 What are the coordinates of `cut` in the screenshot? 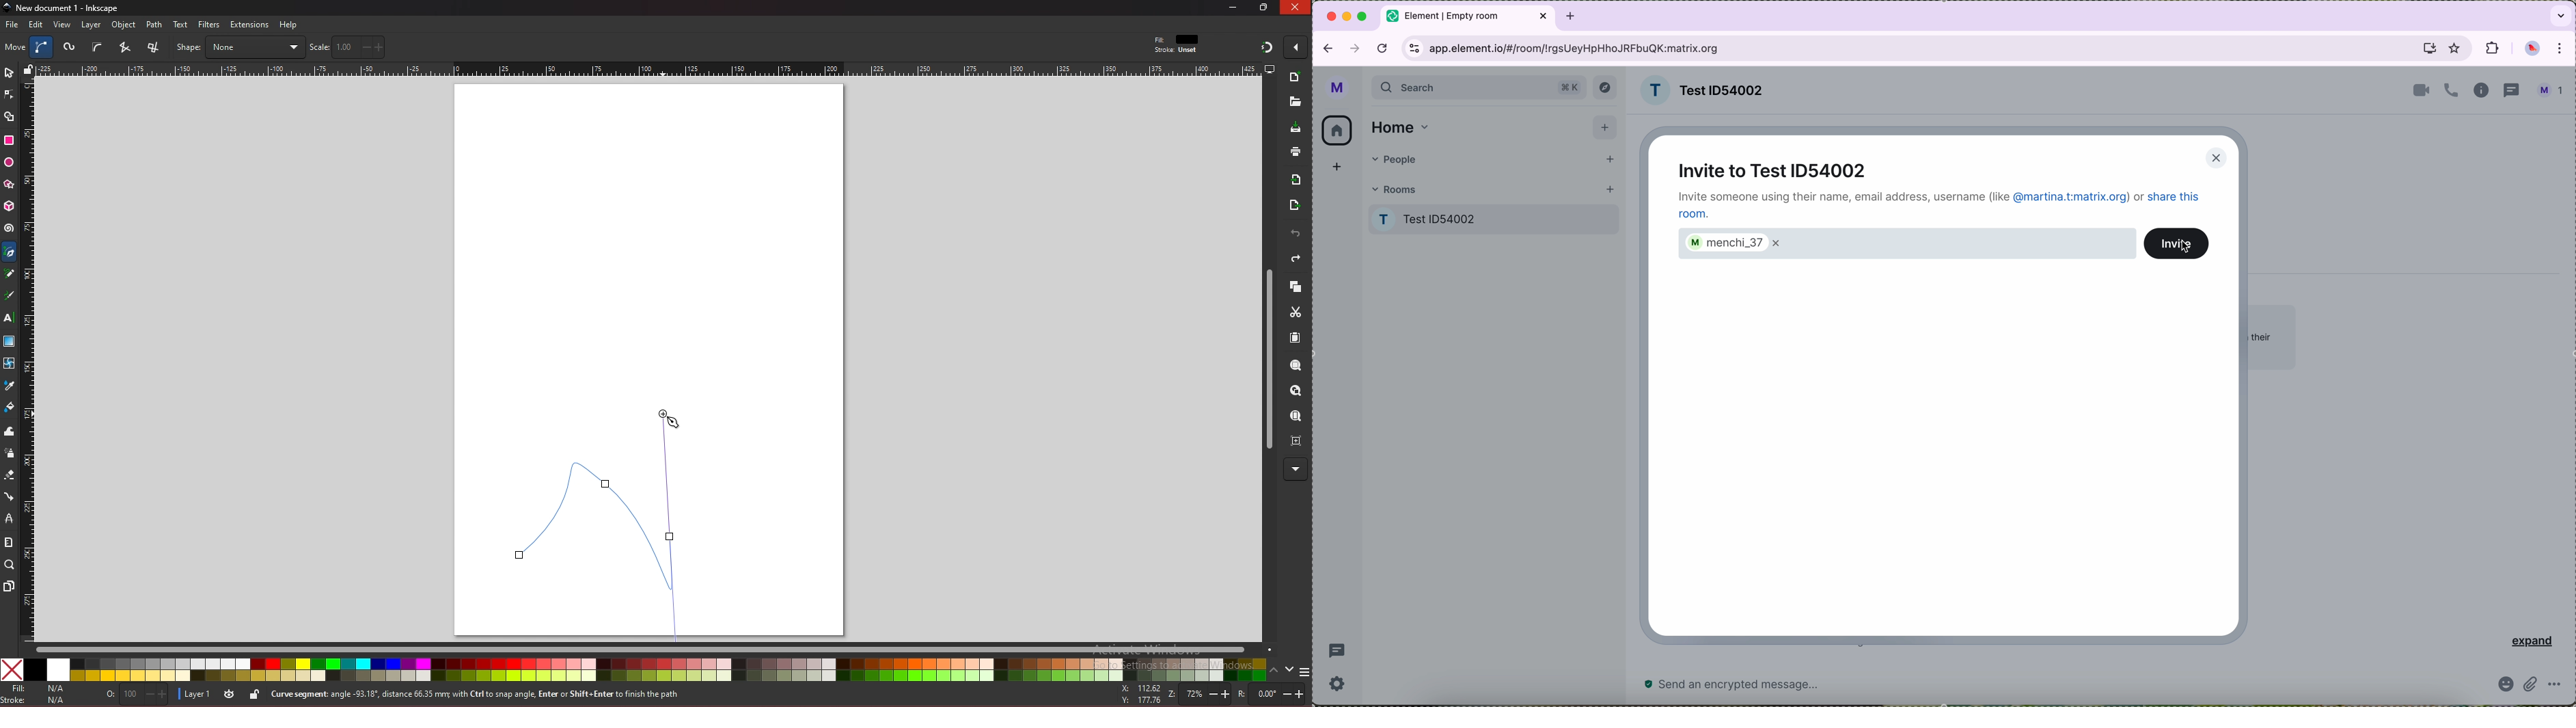 It's located at (1296, 312).